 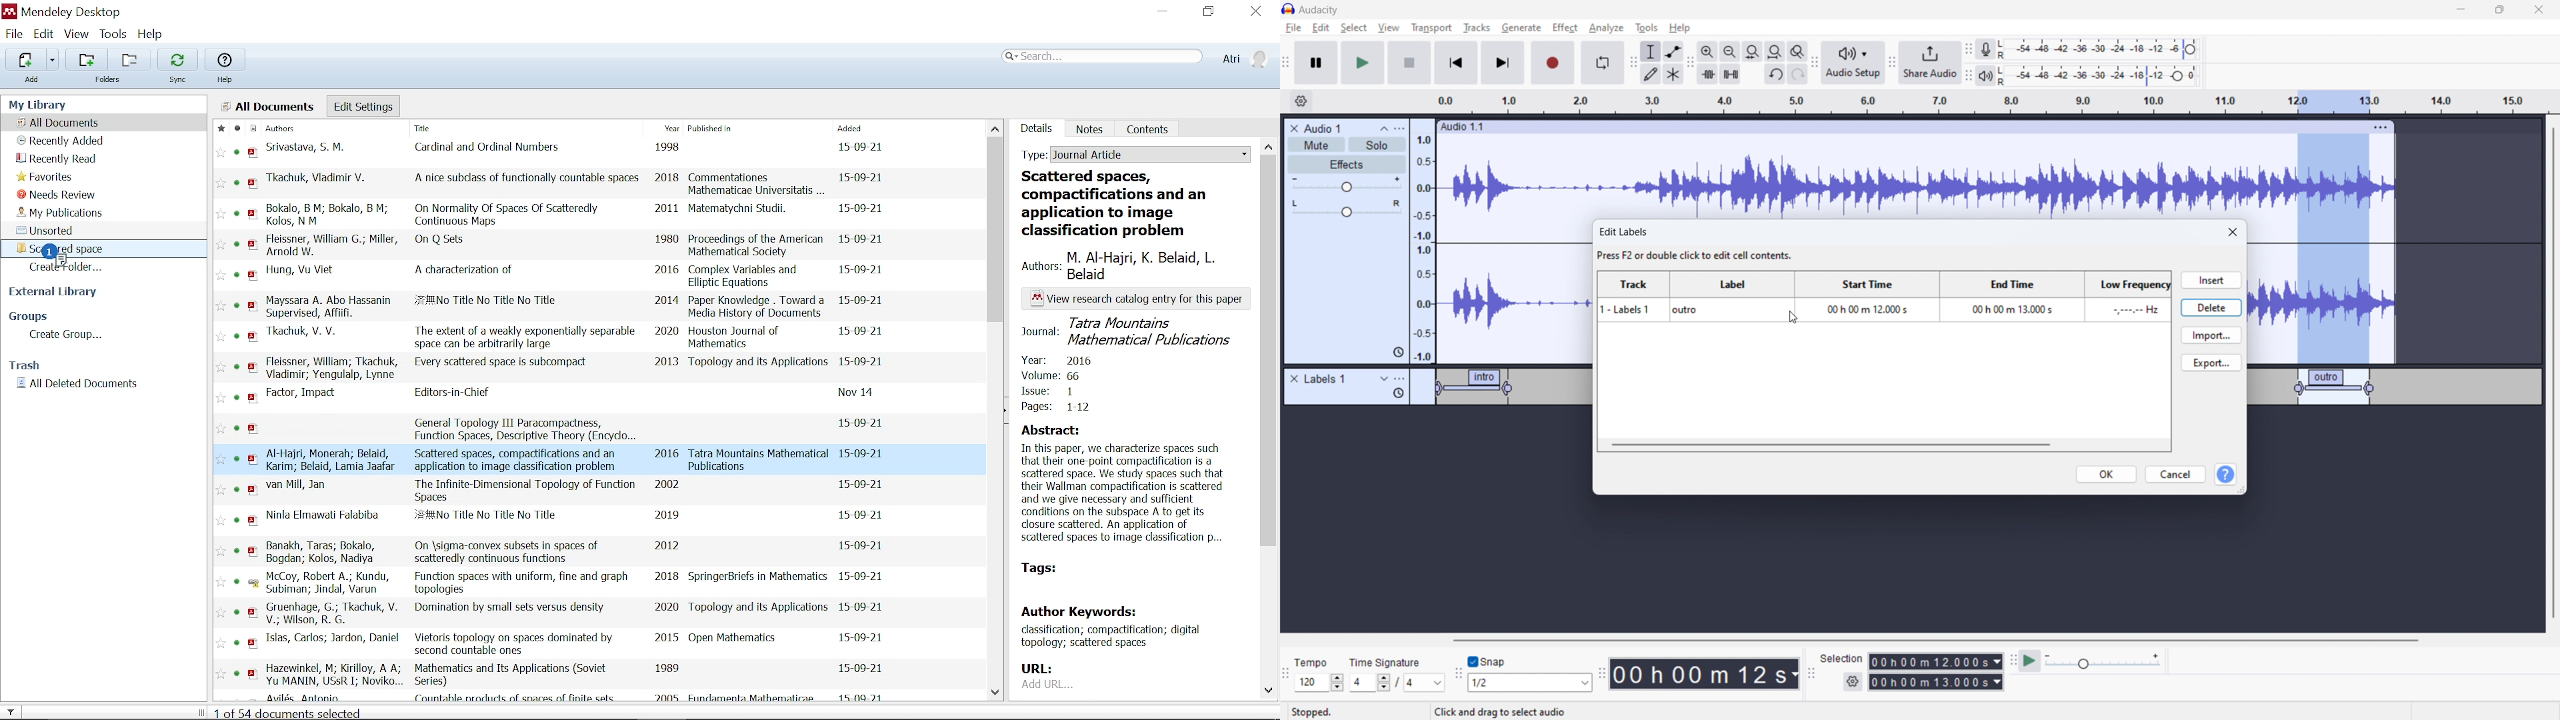 What do you see at coordinates (2175, 475) in the screenshot?
I see `cancel` at bounding box center [2175, 475].